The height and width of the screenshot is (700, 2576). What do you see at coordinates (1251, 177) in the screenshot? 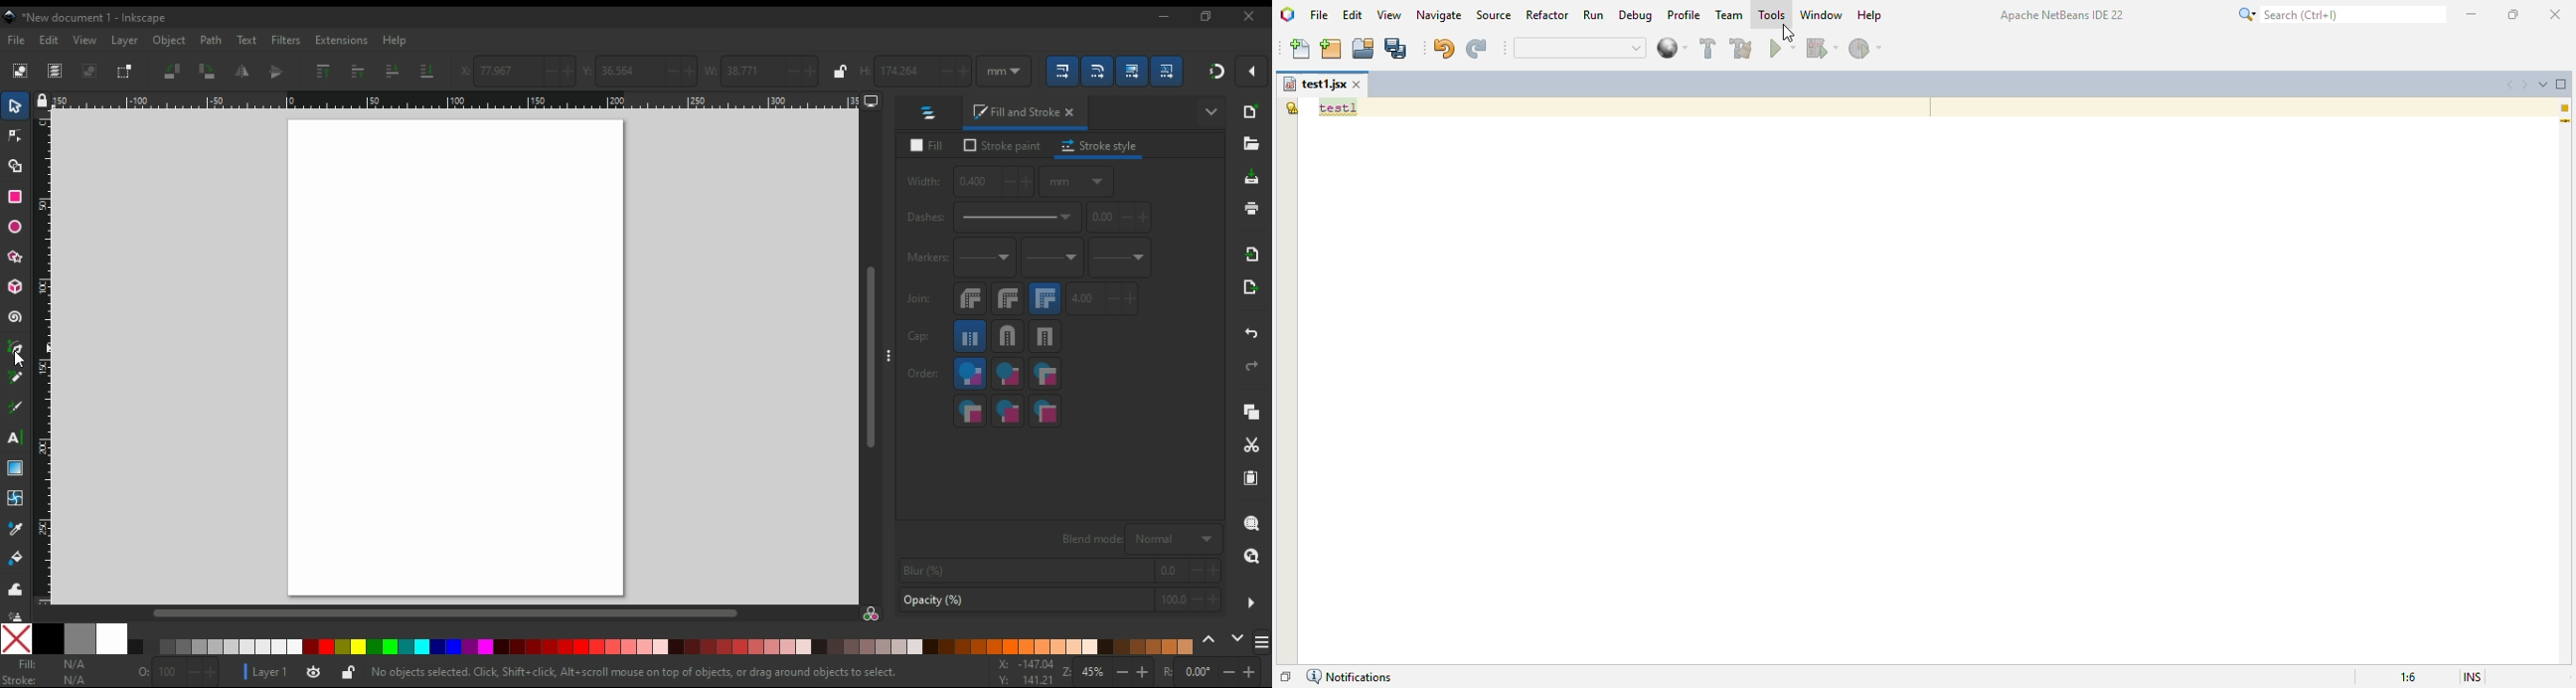
I see `save` at bounding box center [1251, 177].